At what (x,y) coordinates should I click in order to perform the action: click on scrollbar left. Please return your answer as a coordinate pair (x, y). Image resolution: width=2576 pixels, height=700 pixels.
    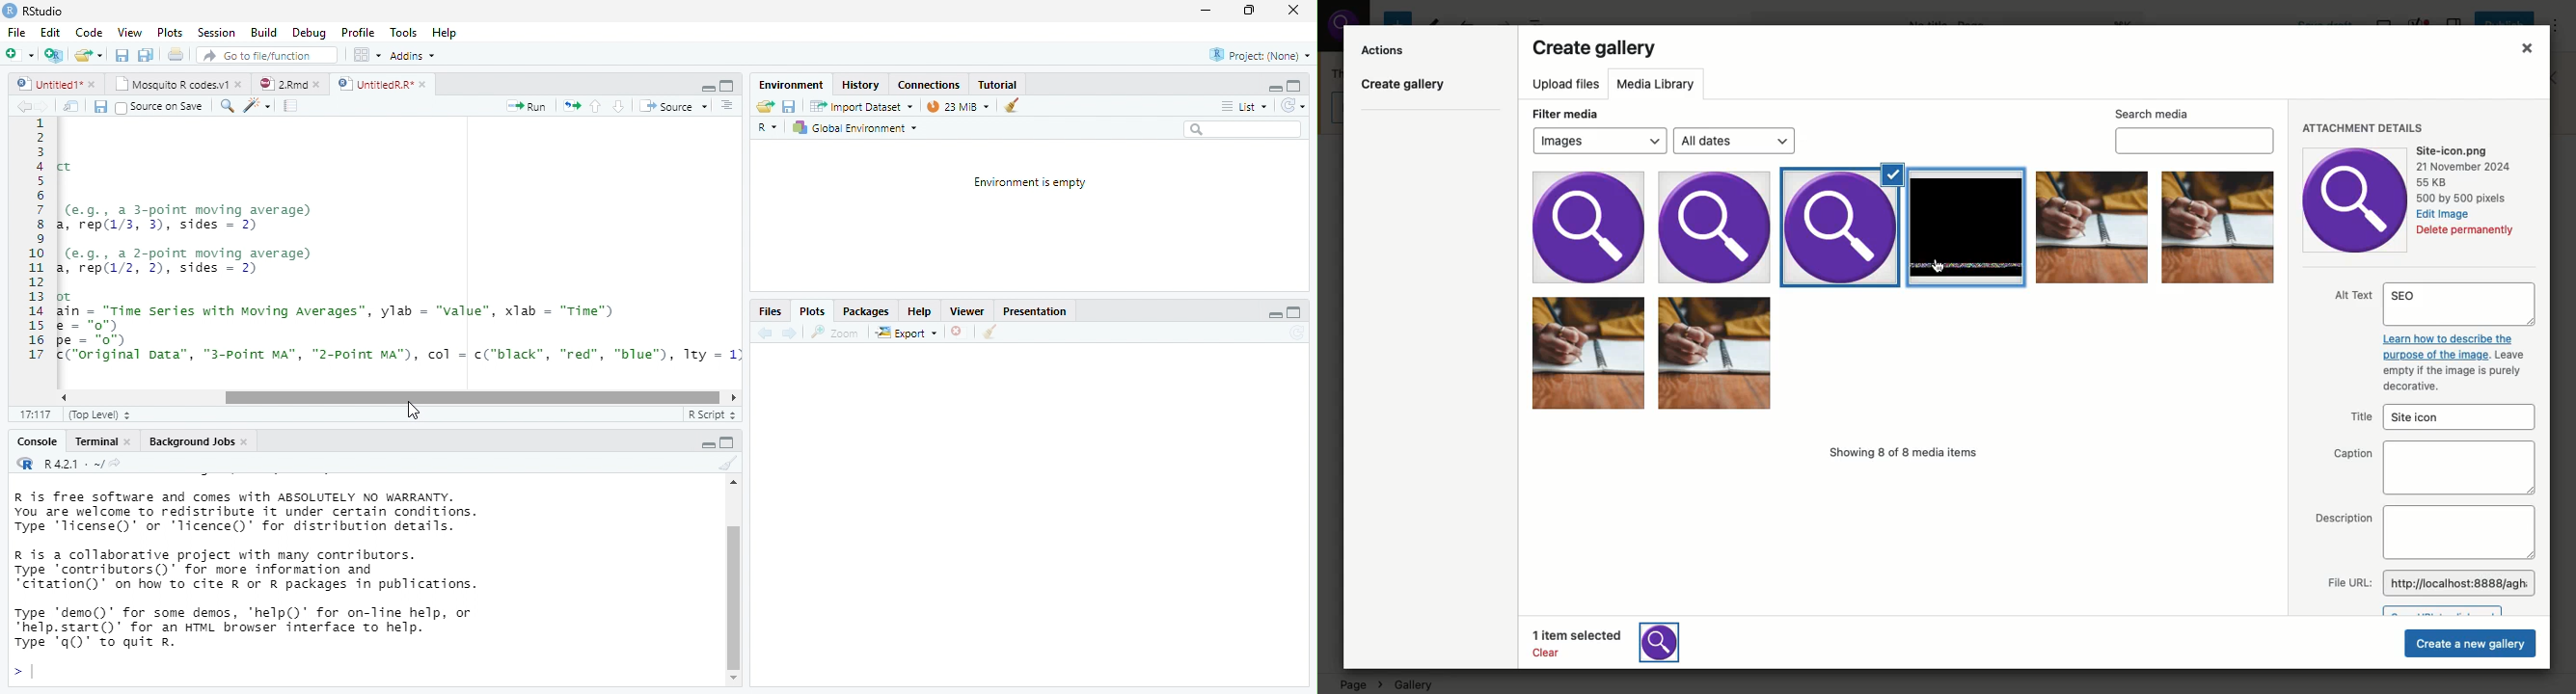
    Looking at the image, I should click on (61, 397).